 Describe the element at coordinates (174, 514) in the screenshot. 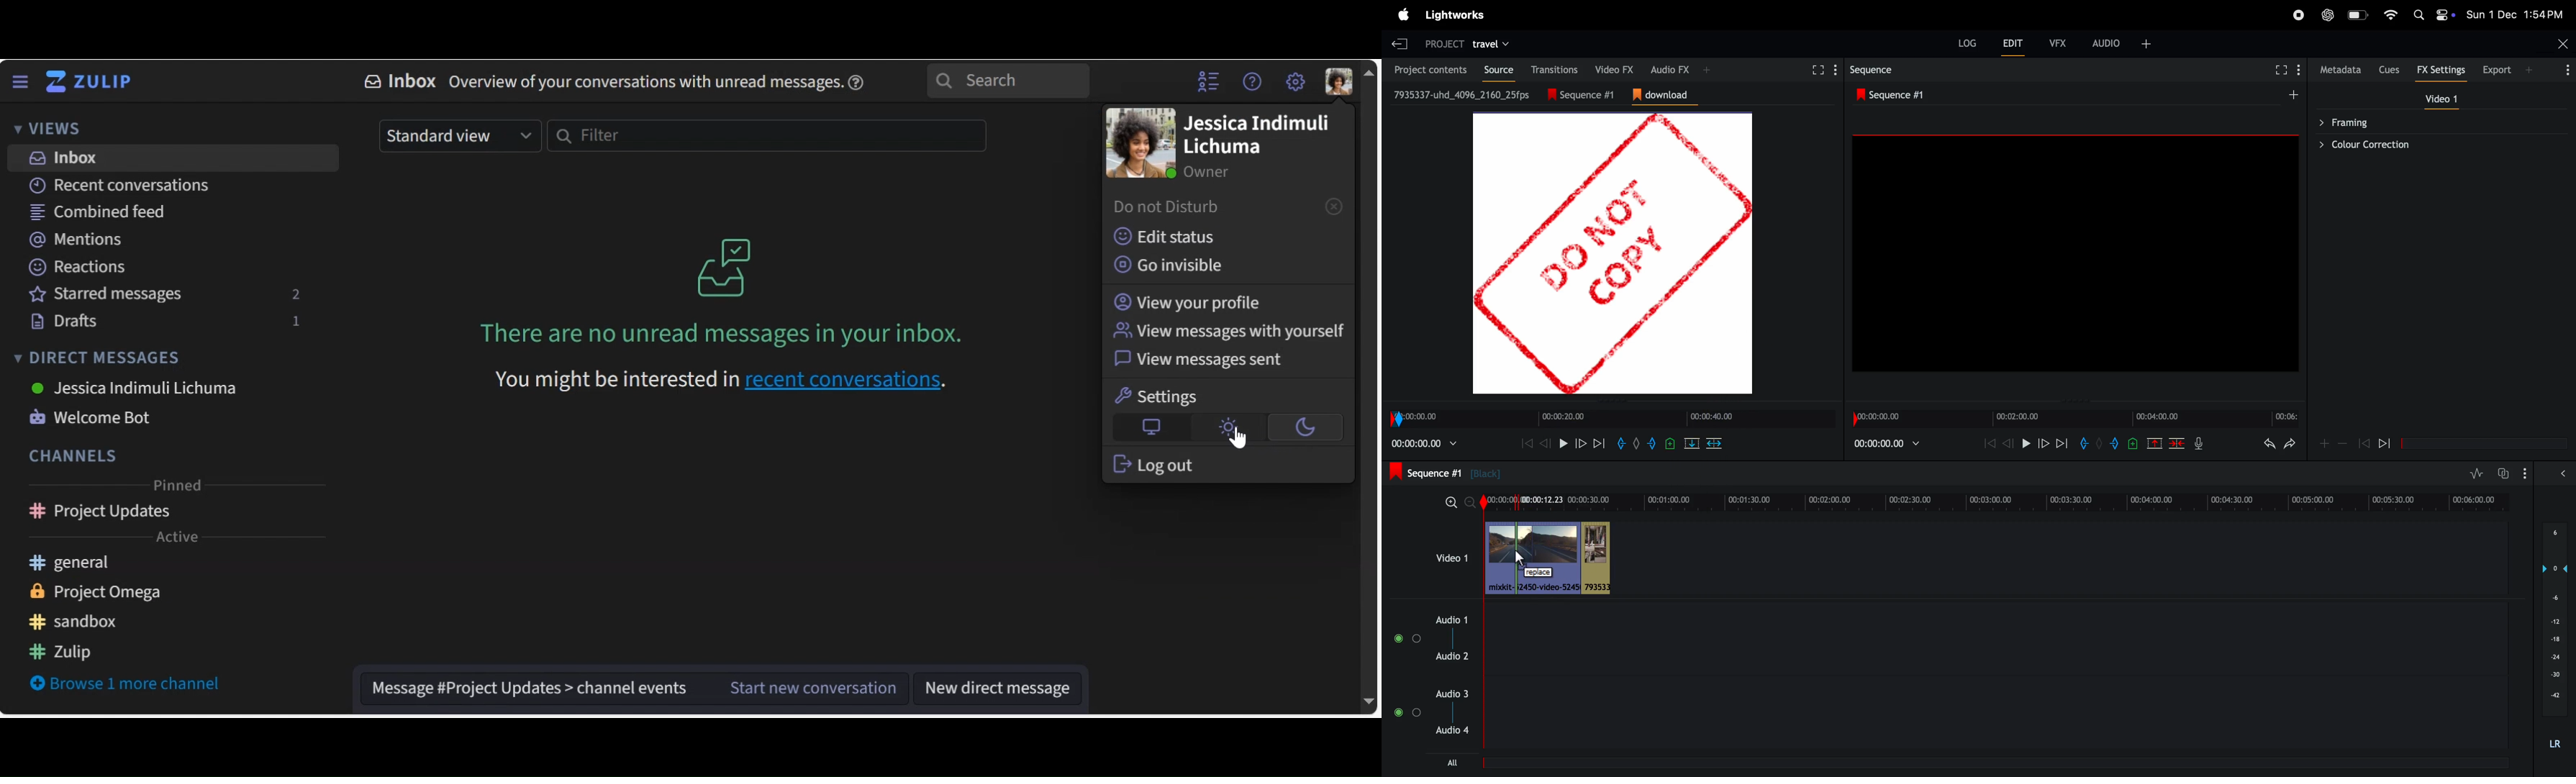

I see `Project Updates` at that location.